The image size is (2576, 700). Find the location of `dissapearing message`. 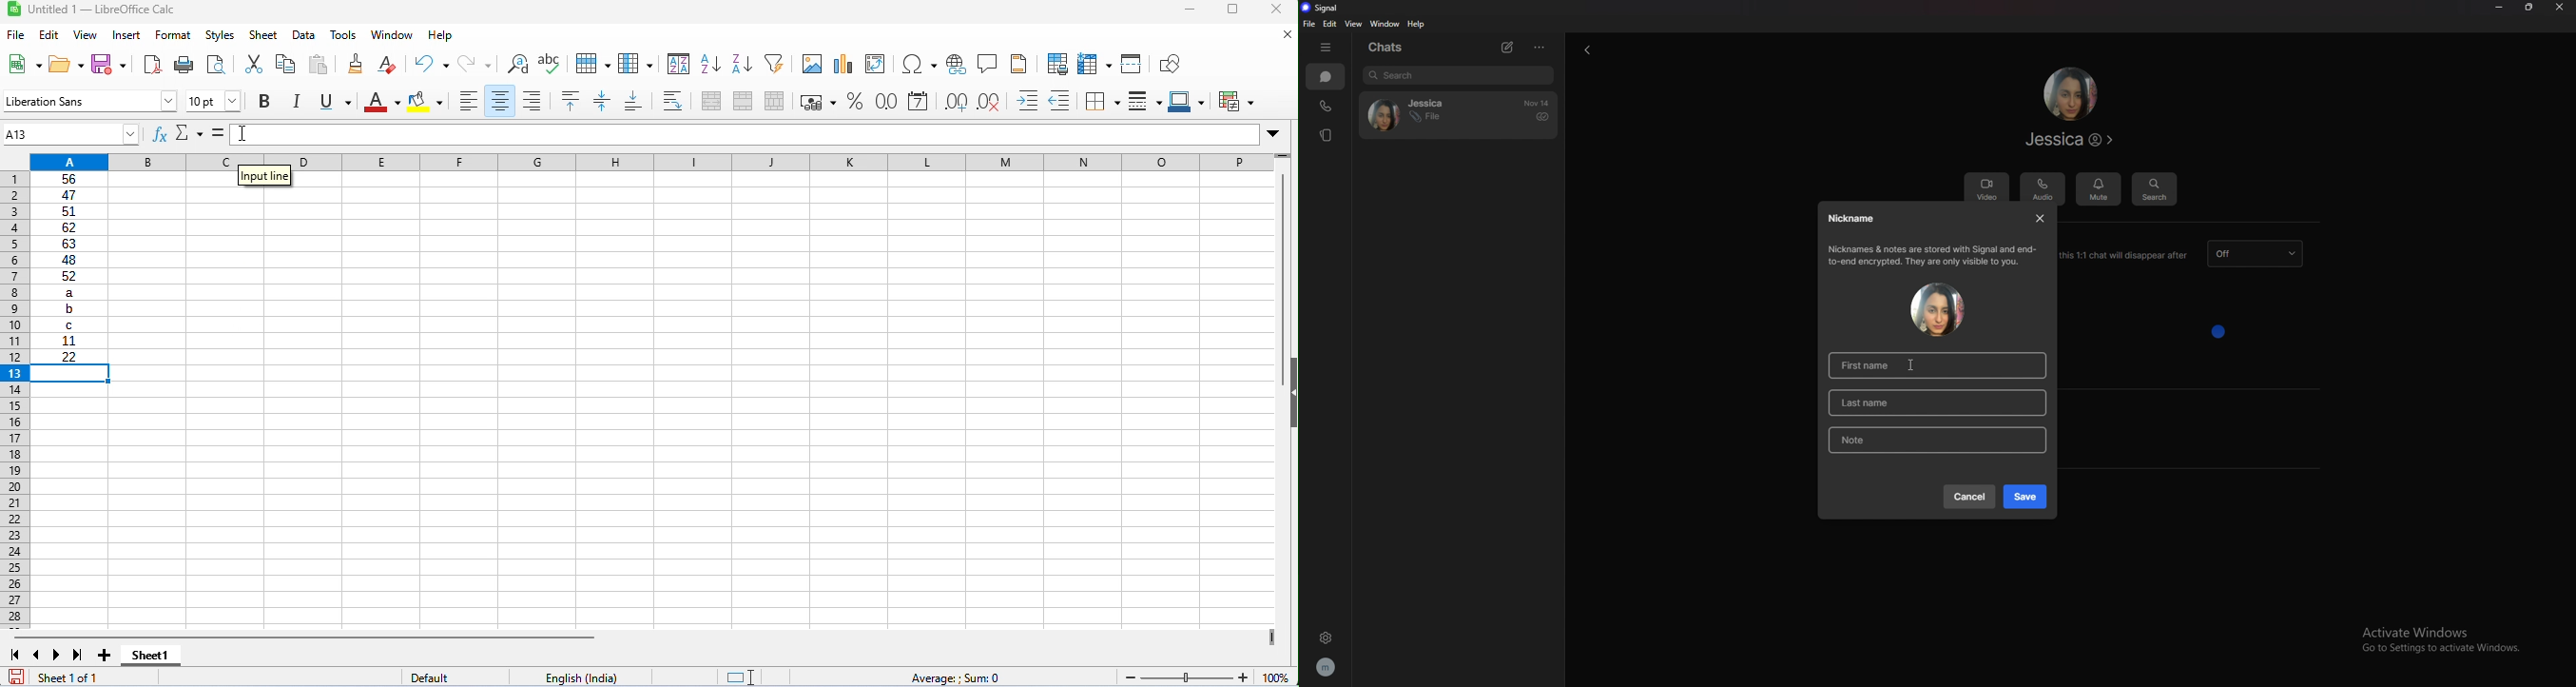

dissapearing message is located at coordinates (2258, 254).